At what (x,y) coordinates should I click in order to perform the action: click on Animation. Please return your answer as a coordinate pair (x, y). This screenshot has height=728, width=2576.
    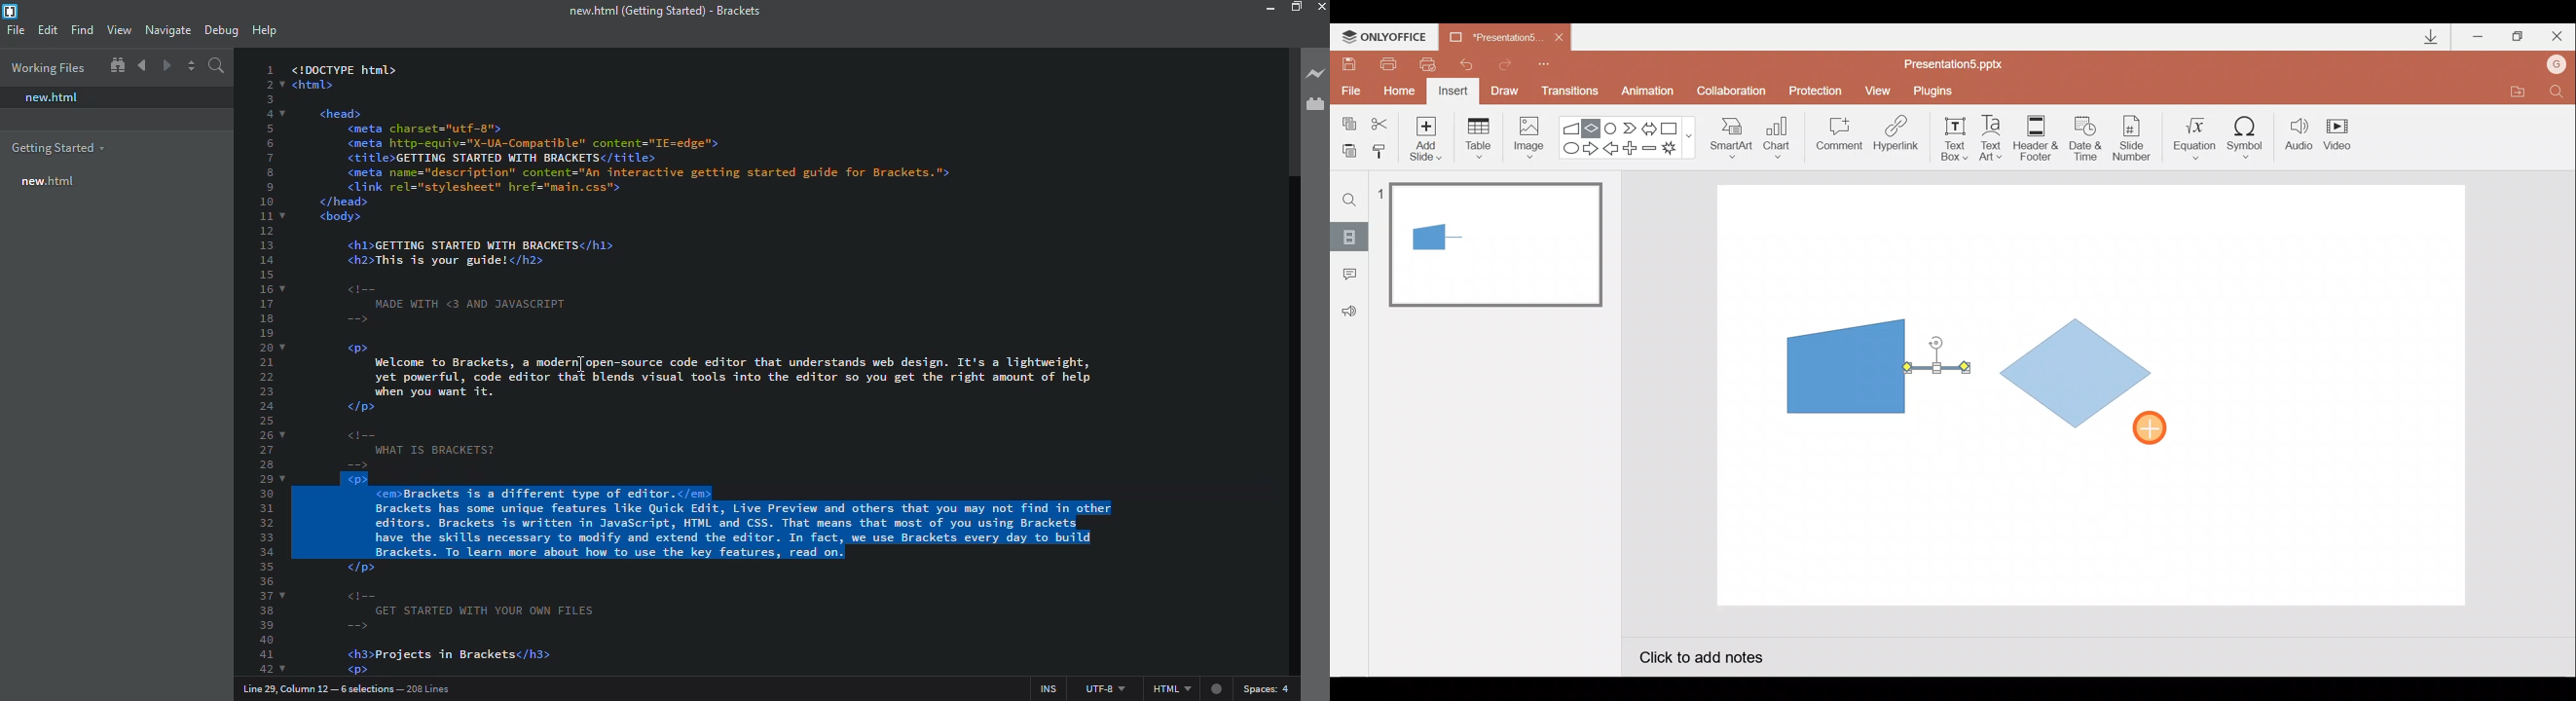
    Looking at the image, I should click on (1649, 93).